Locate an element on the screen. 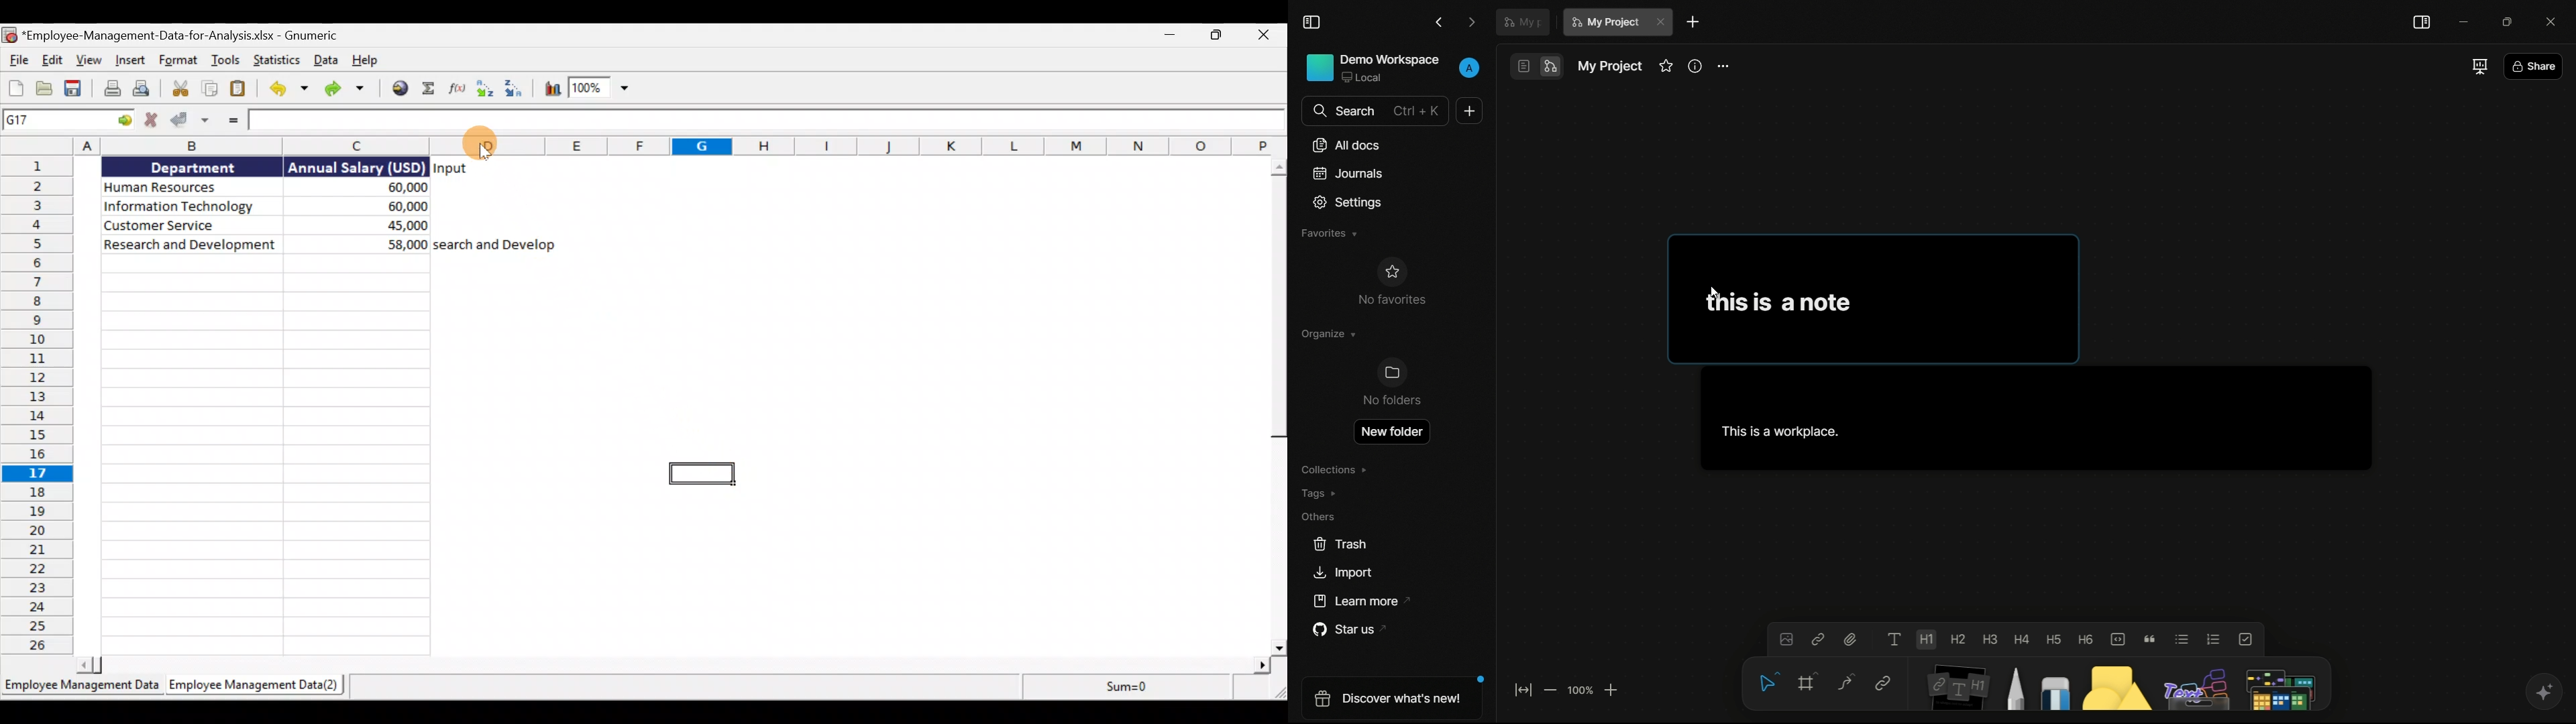 Image resolution: width=2576 pixels, height=728 pixels. no folders is located at coordinates (1393, 383).